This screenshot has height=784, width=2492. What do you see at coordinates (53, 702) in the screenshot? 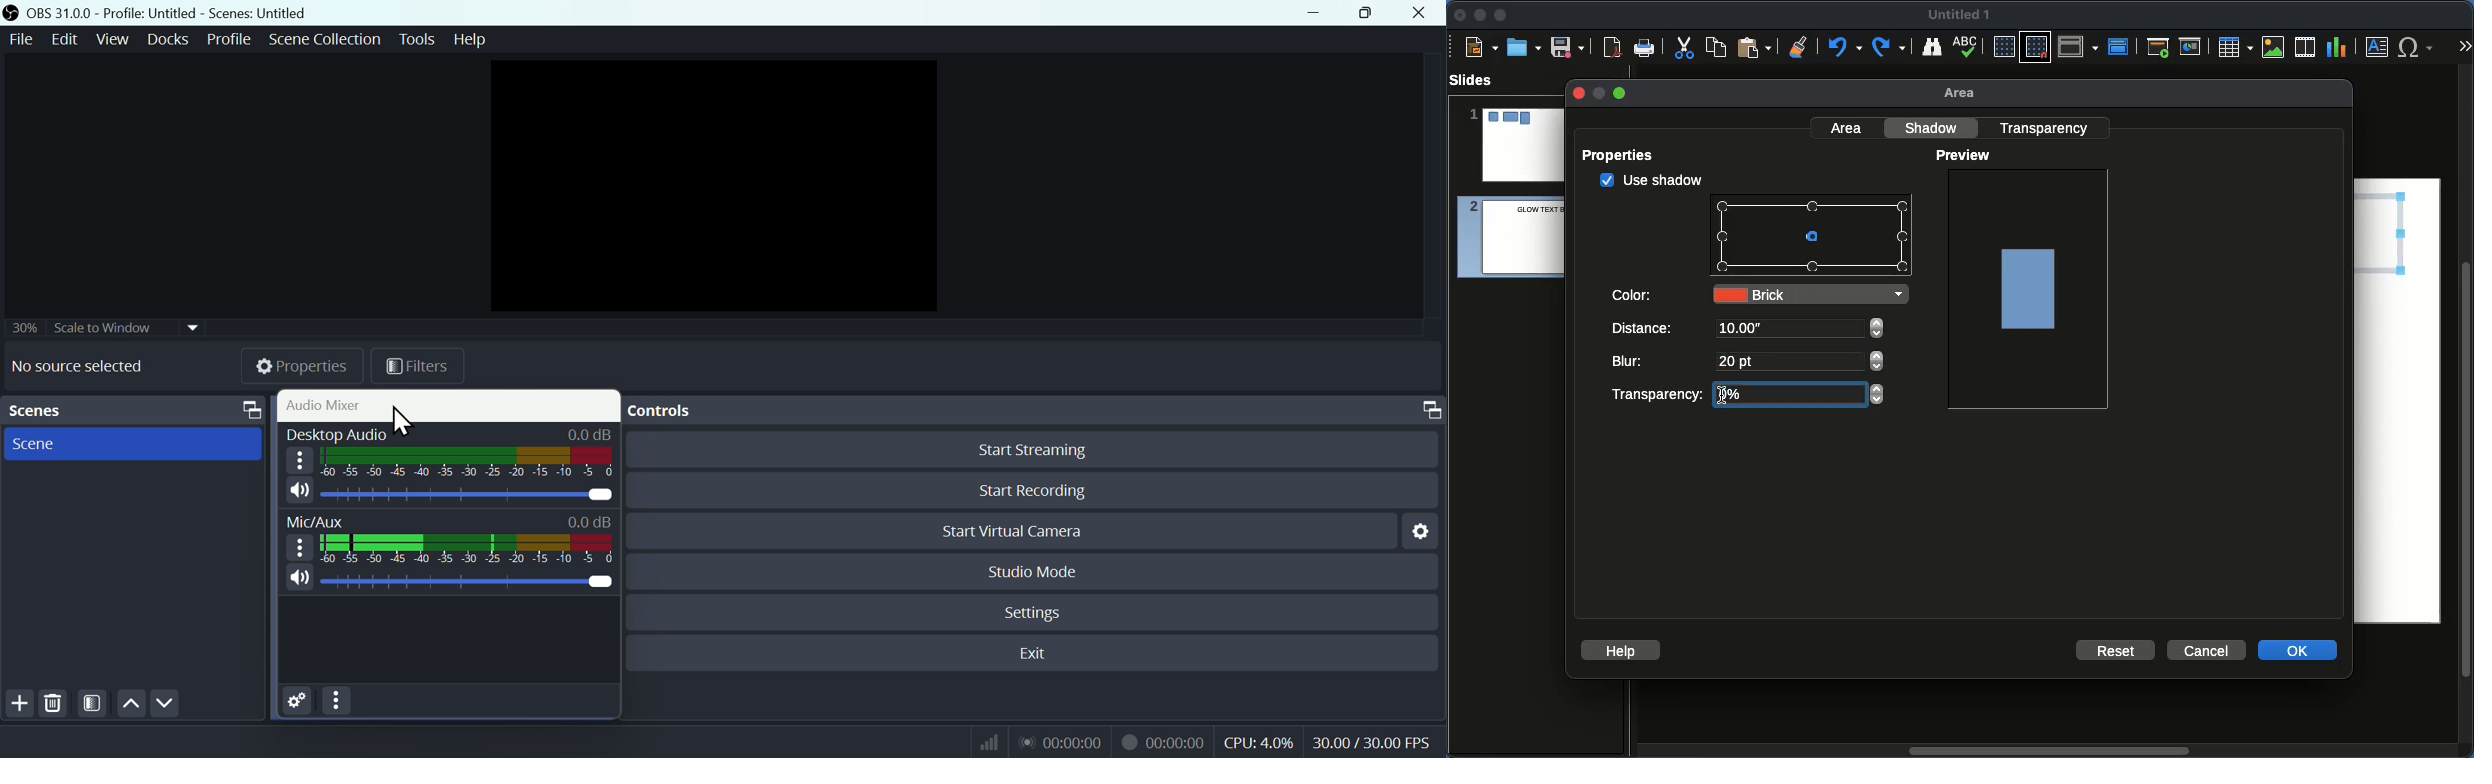
I see `Delete` at bounding box center [53, 702].